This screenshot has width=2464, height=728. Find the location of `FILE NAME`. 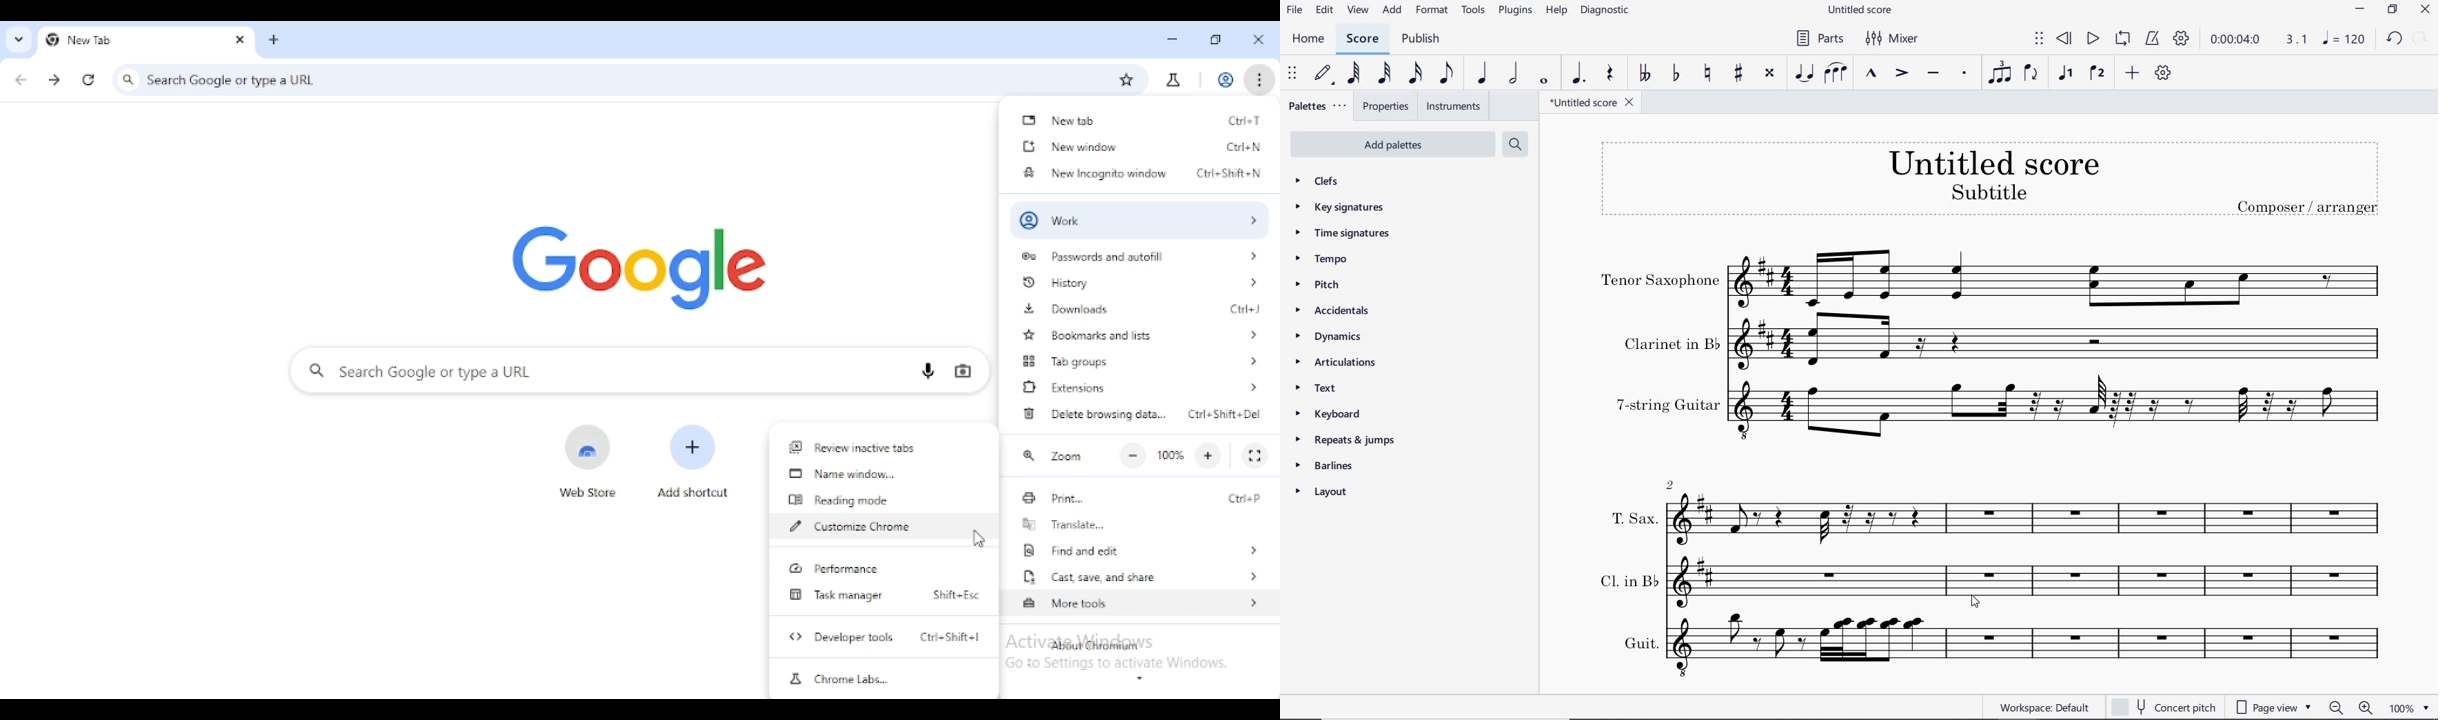

FILE NAME is located at coordinates (1592, 104).